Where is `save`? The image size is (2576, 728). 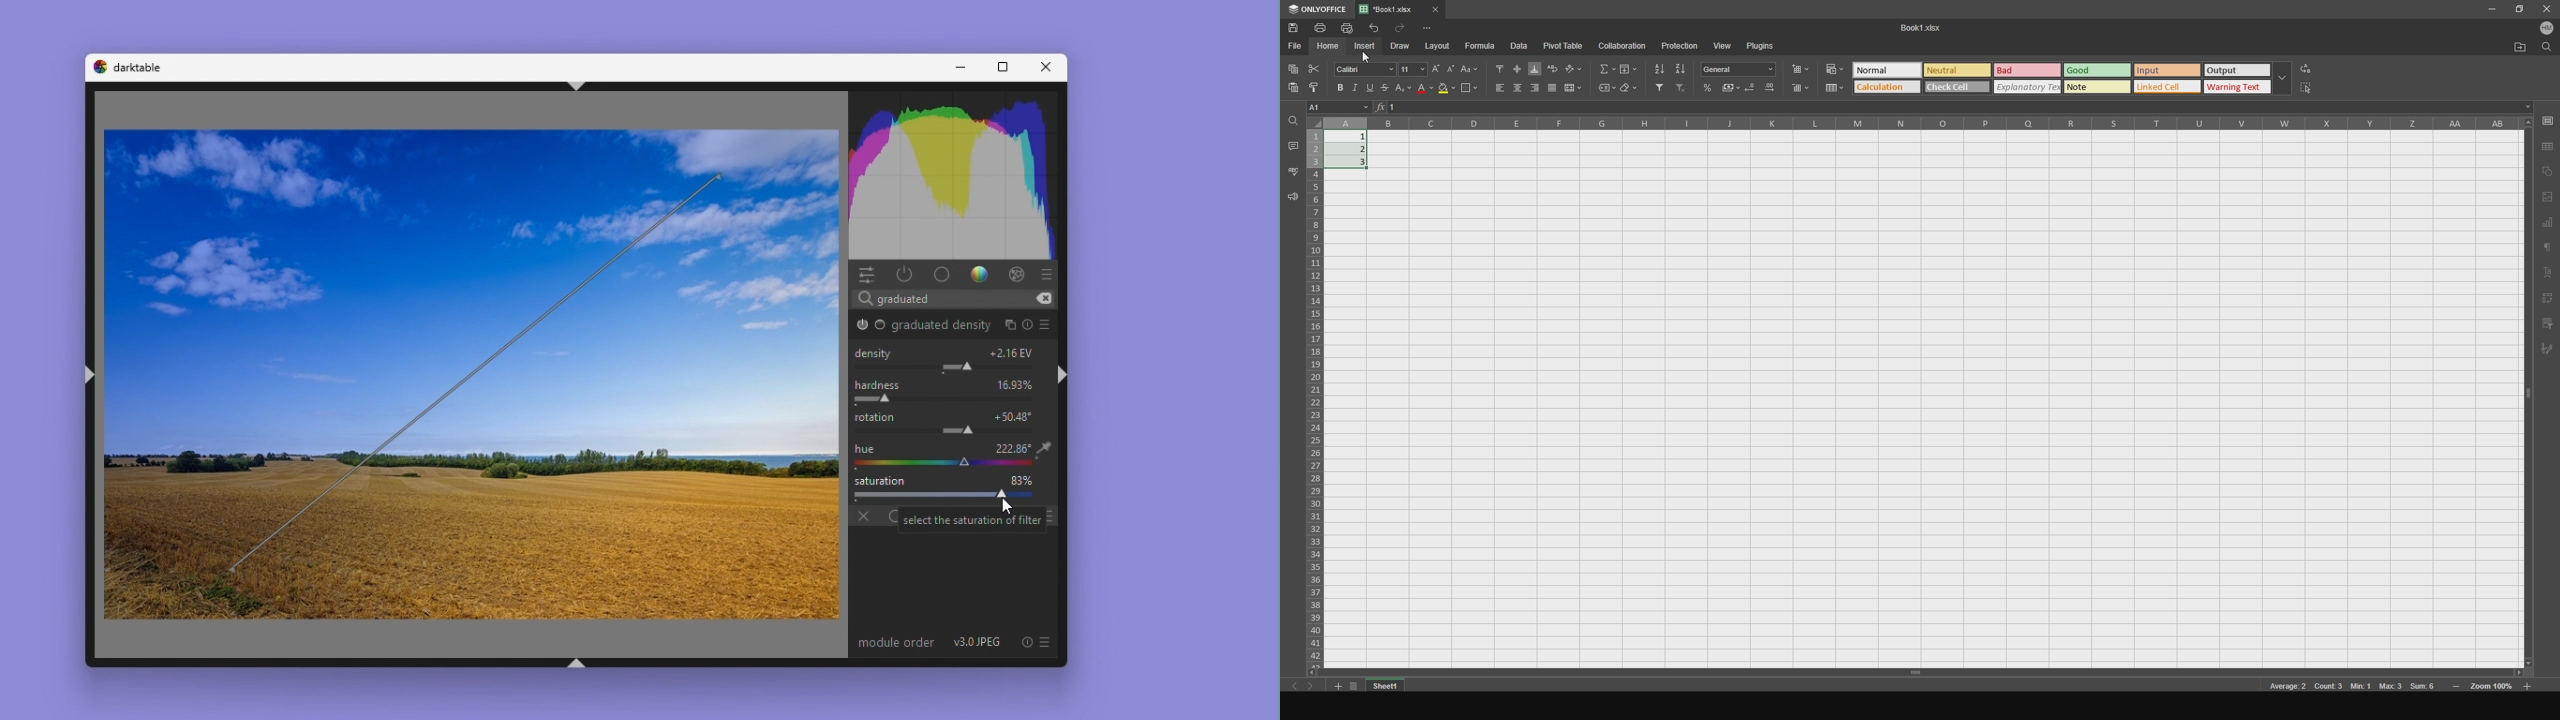
save is located at coordinates (2547, 120).